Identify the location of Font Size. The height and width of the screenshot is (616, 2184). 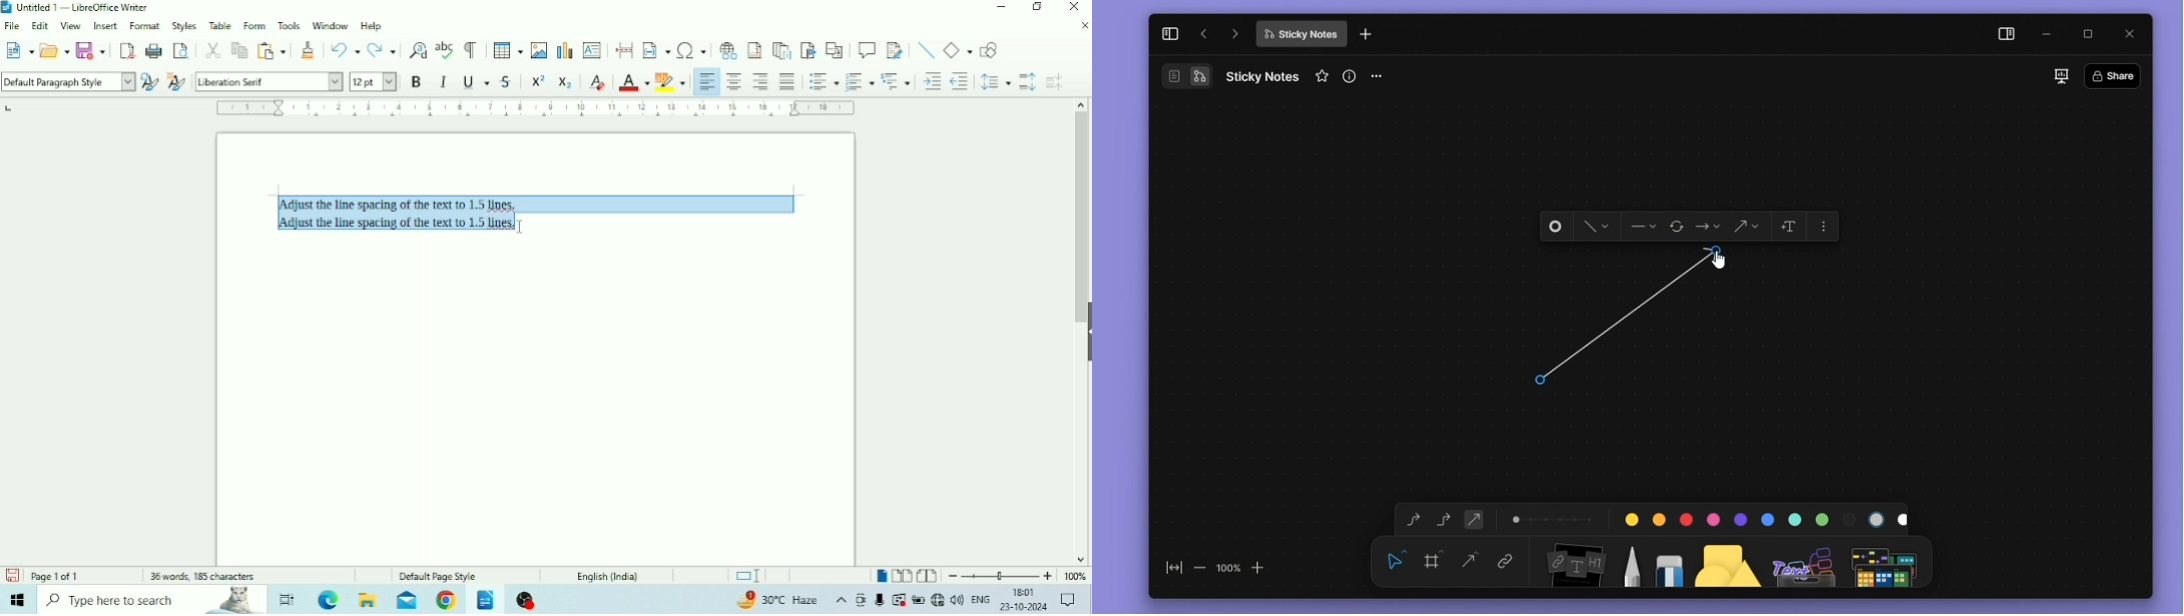
(373, 81).